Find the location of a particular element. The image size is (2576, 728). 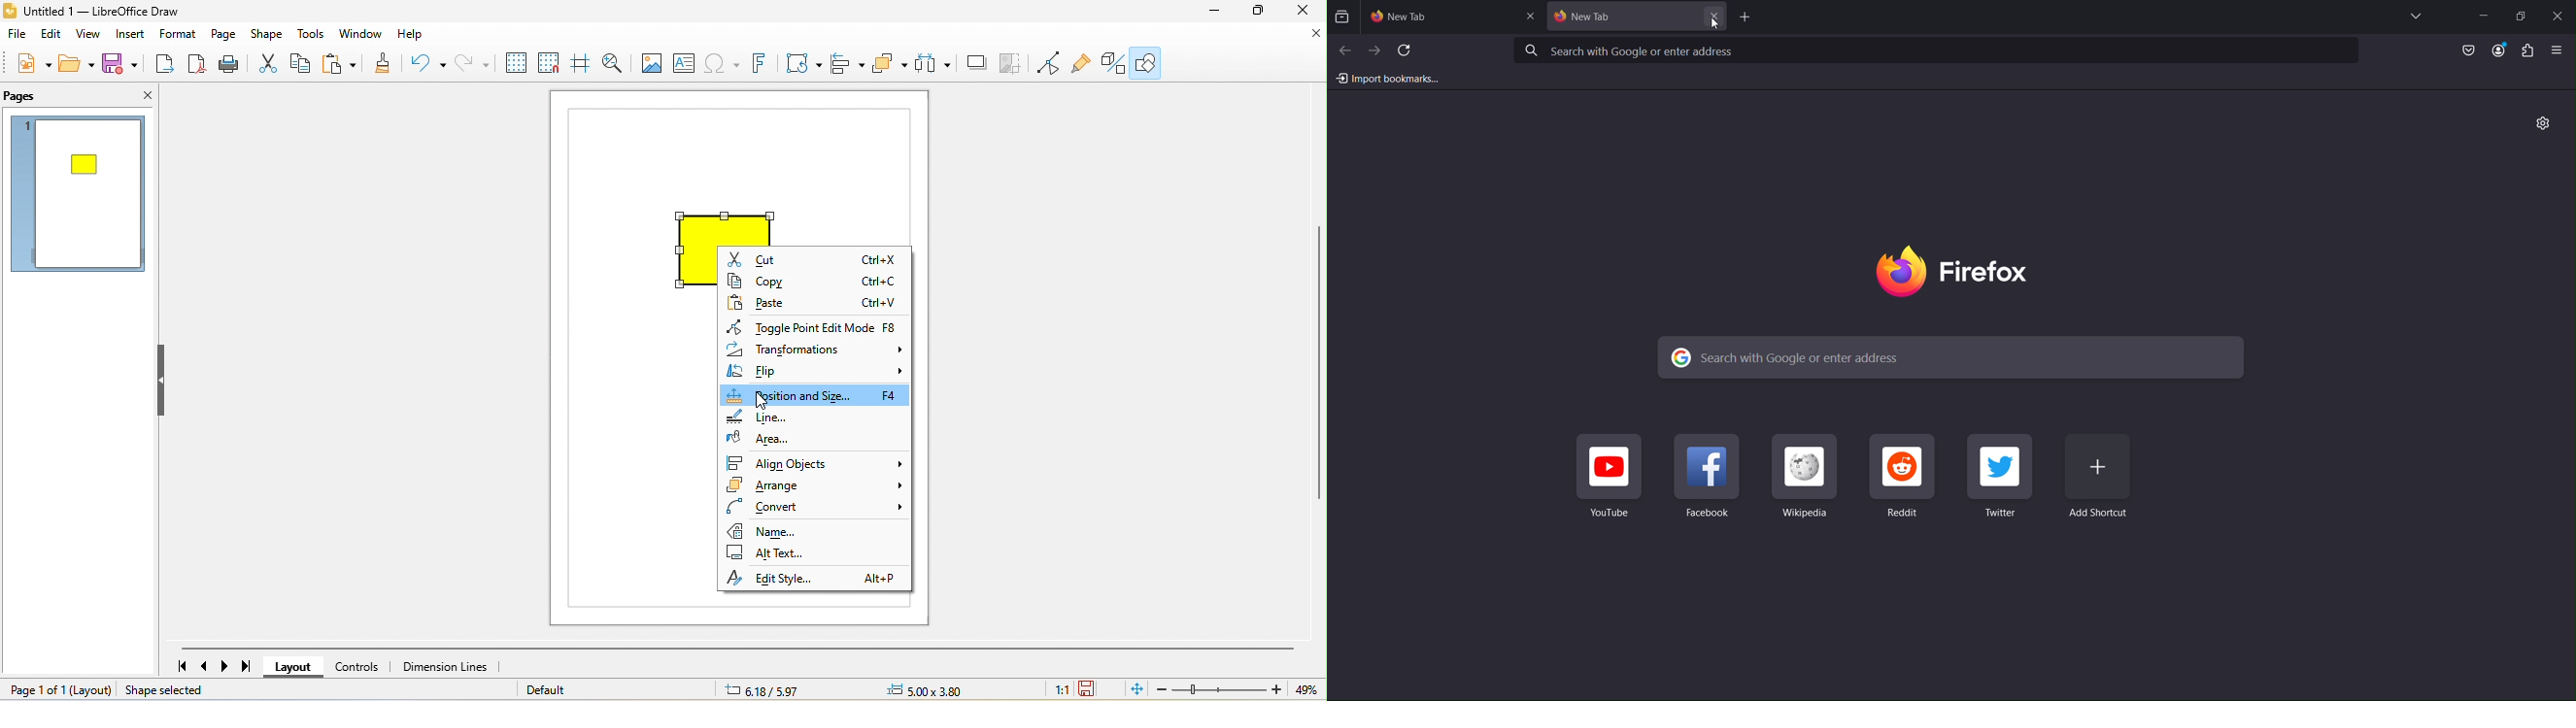

Reddit Shortcut is located at coordinates (1908, 482).